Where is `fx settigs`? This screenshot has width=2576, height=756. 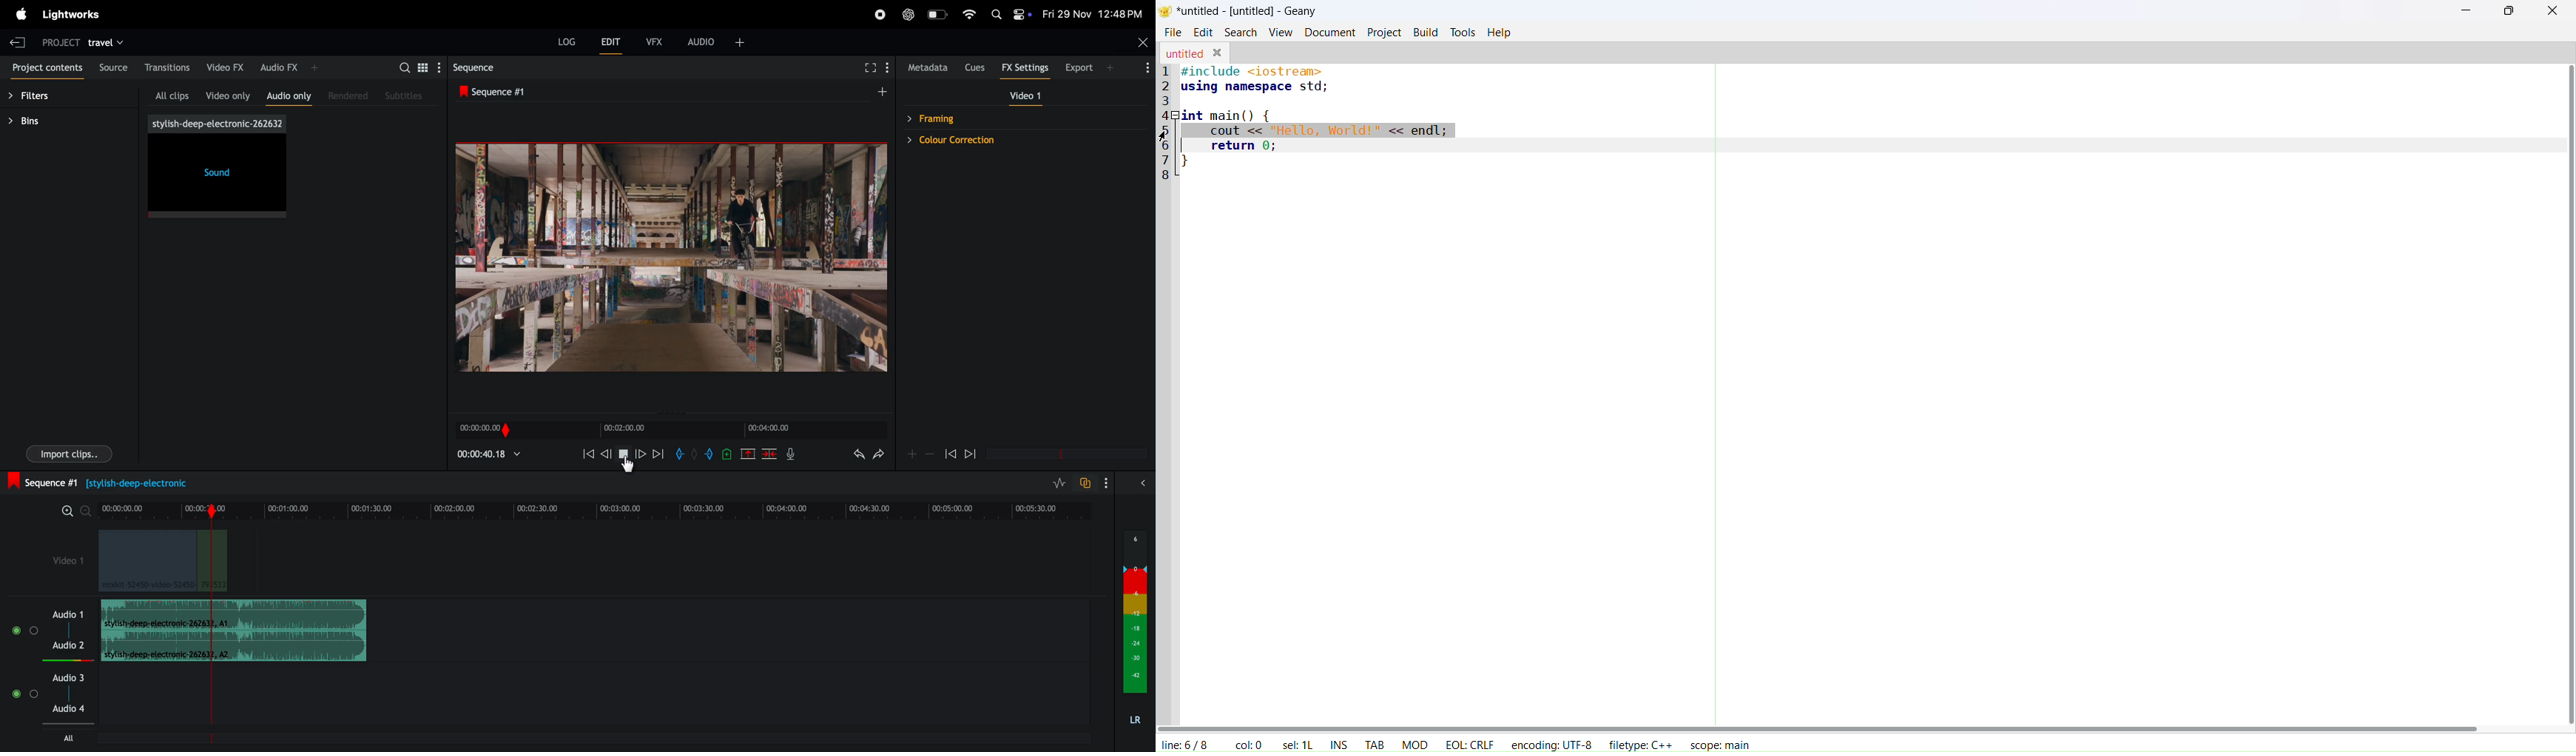 fx settigs is located at coordinates (1027, 68).